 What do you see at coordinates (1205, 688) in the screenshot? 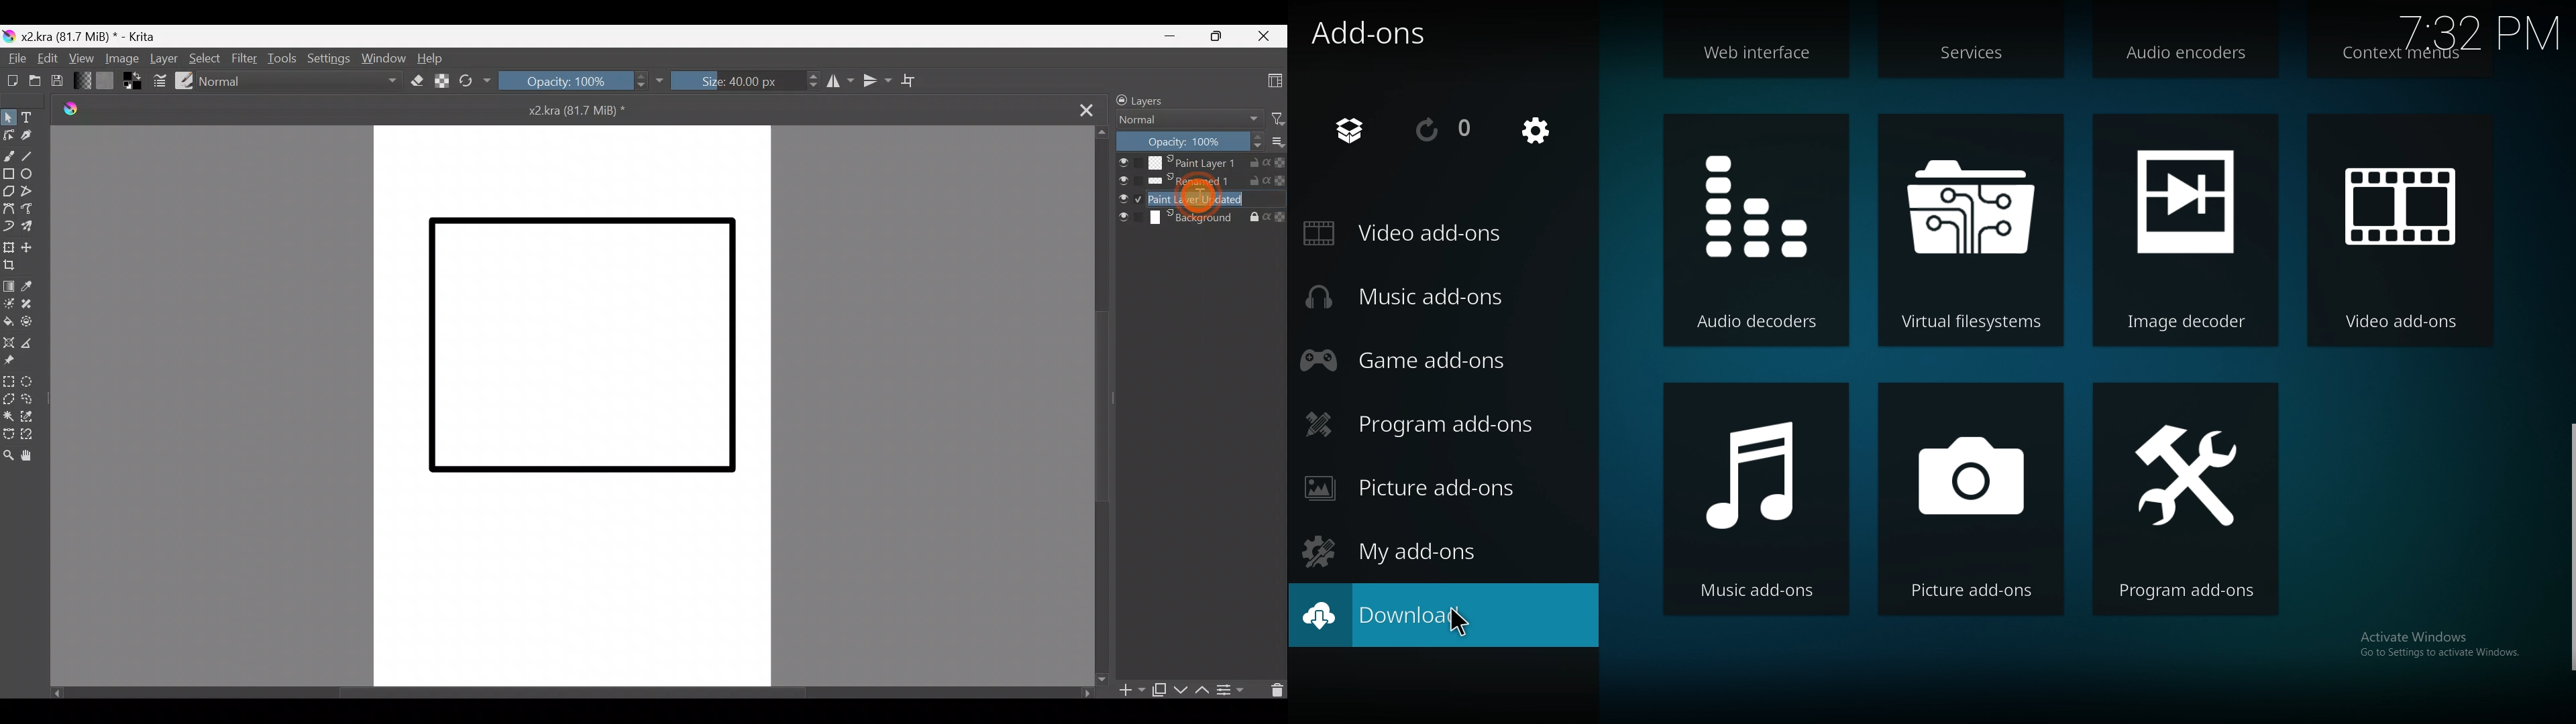
I see `Move layer/mask up` at bounding box center [1205, 688].